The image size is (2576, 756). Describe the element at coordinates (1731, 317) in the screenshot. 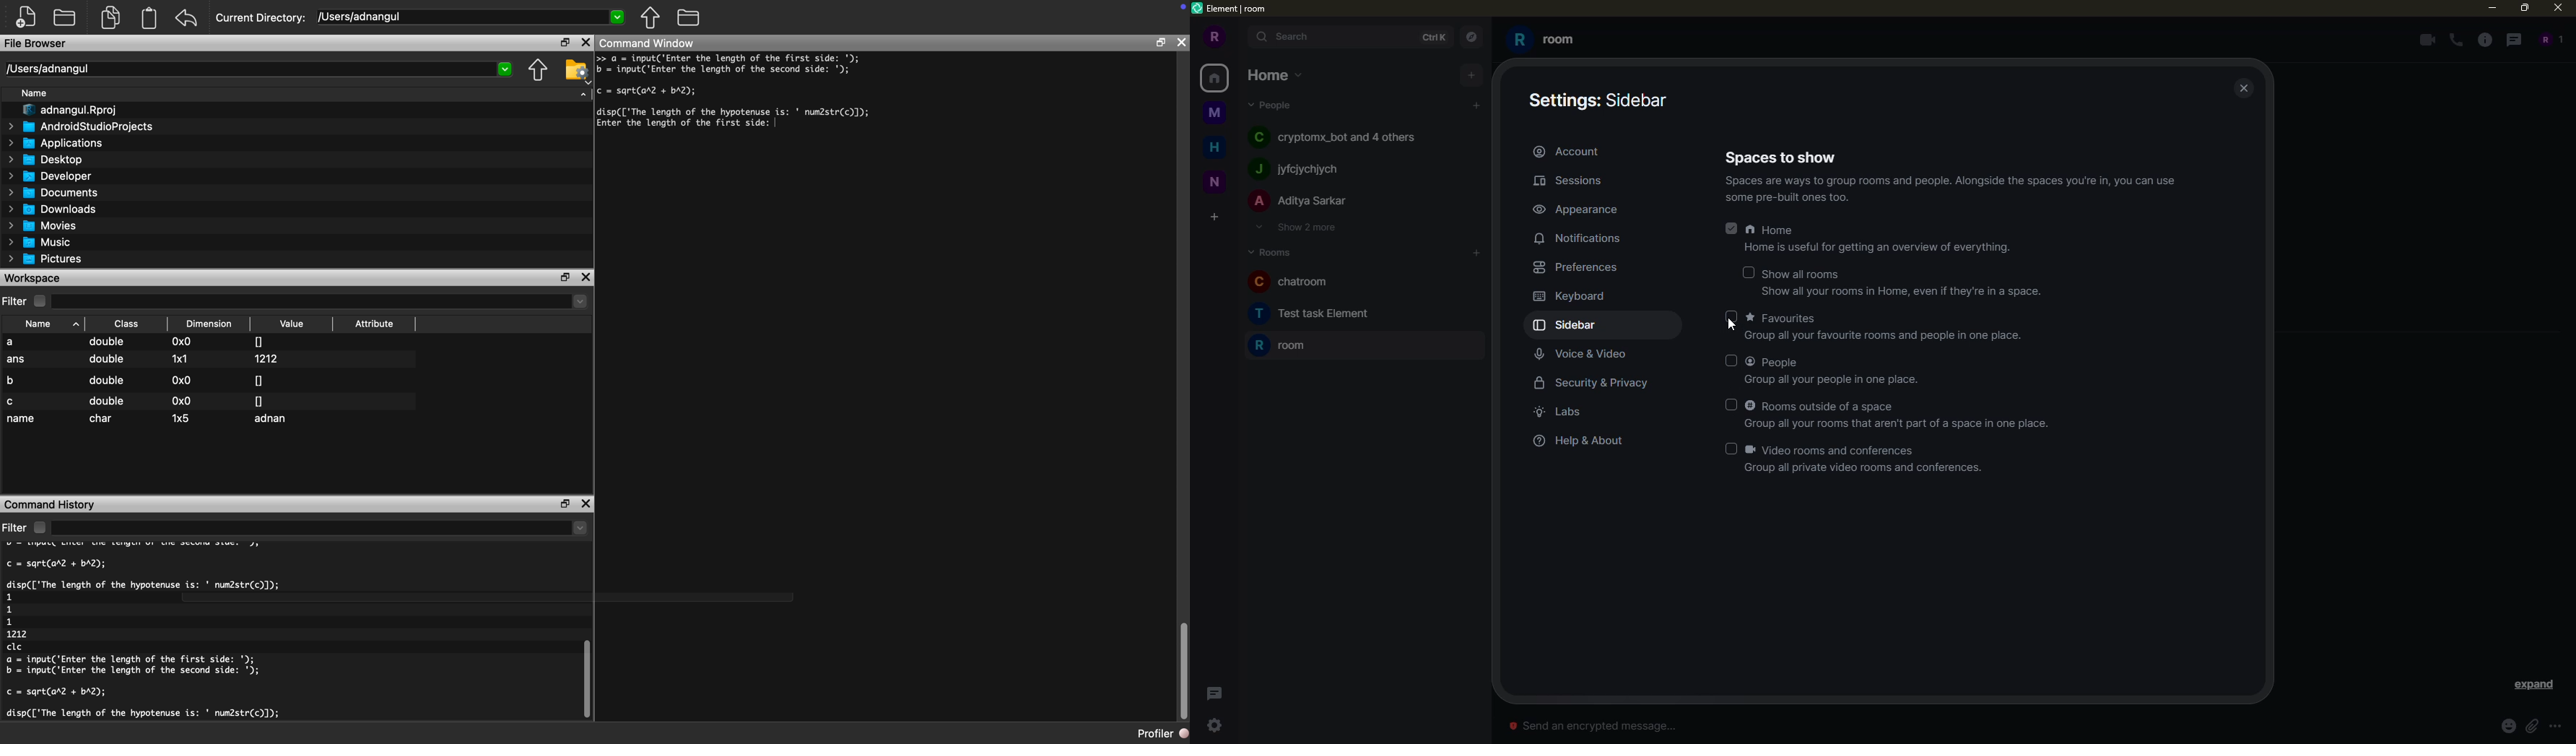

I see `select` at that location.